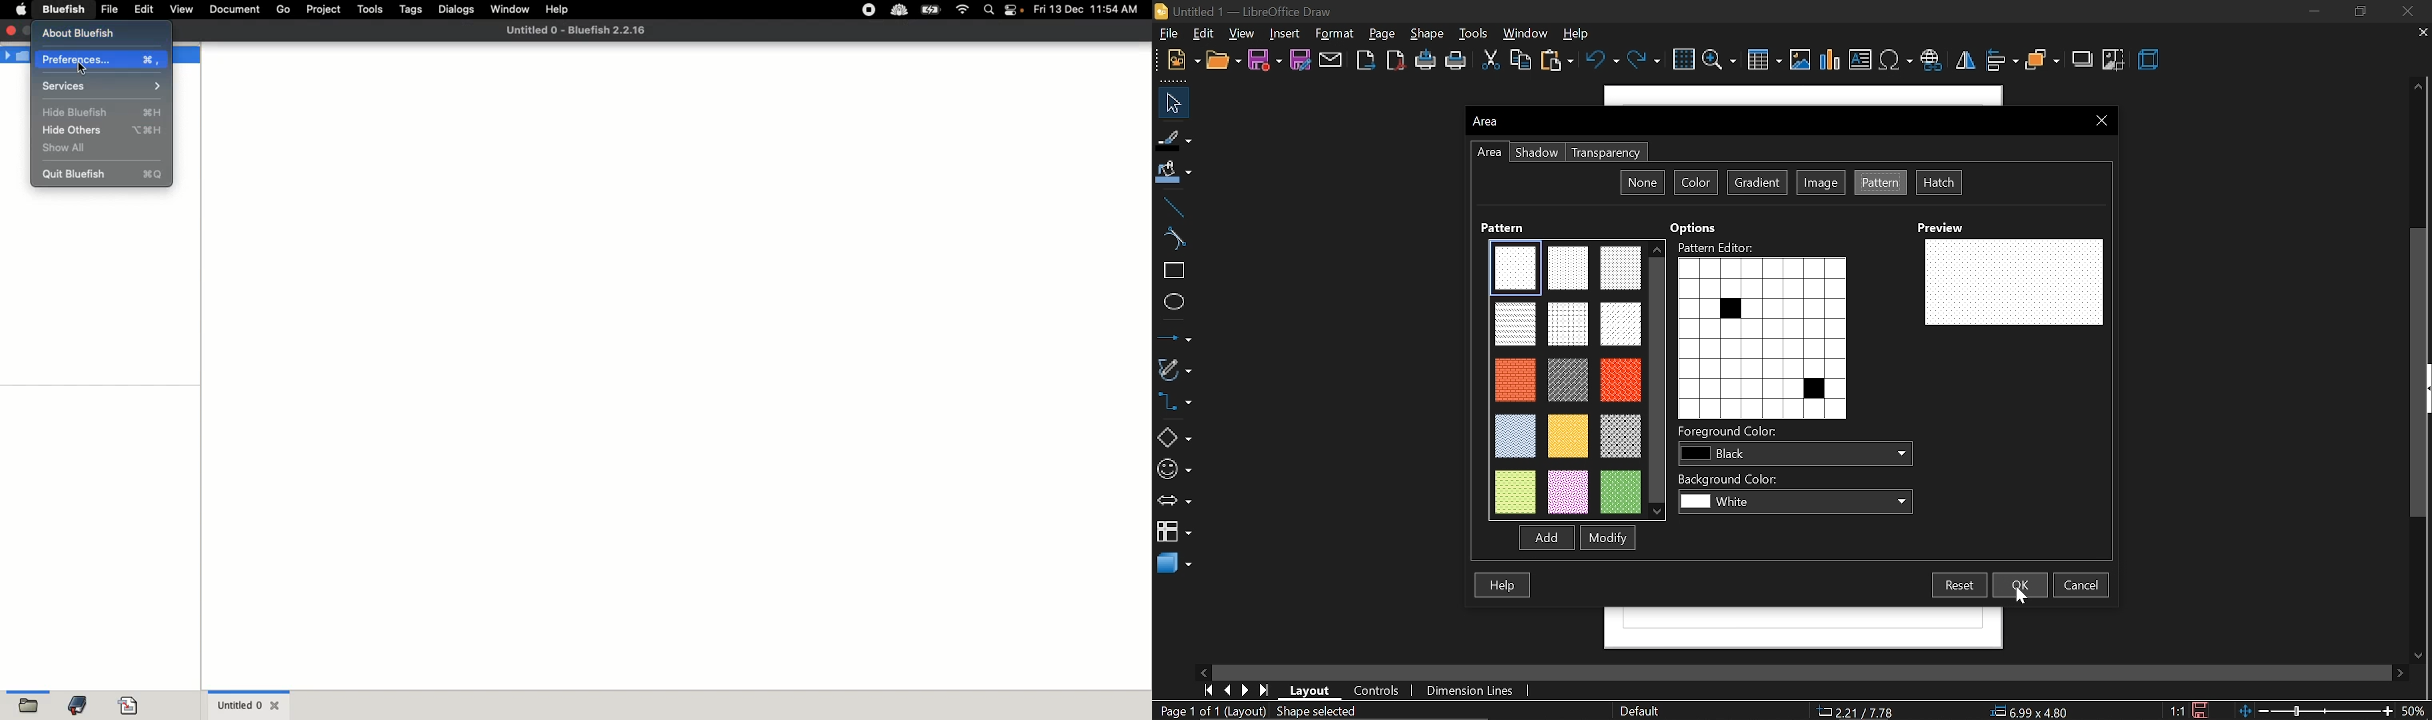 The height and width of the screenshot is (728, 2436). Describe the element at coordinates (1224, 60) in the screenshot. I see `open` at that location.